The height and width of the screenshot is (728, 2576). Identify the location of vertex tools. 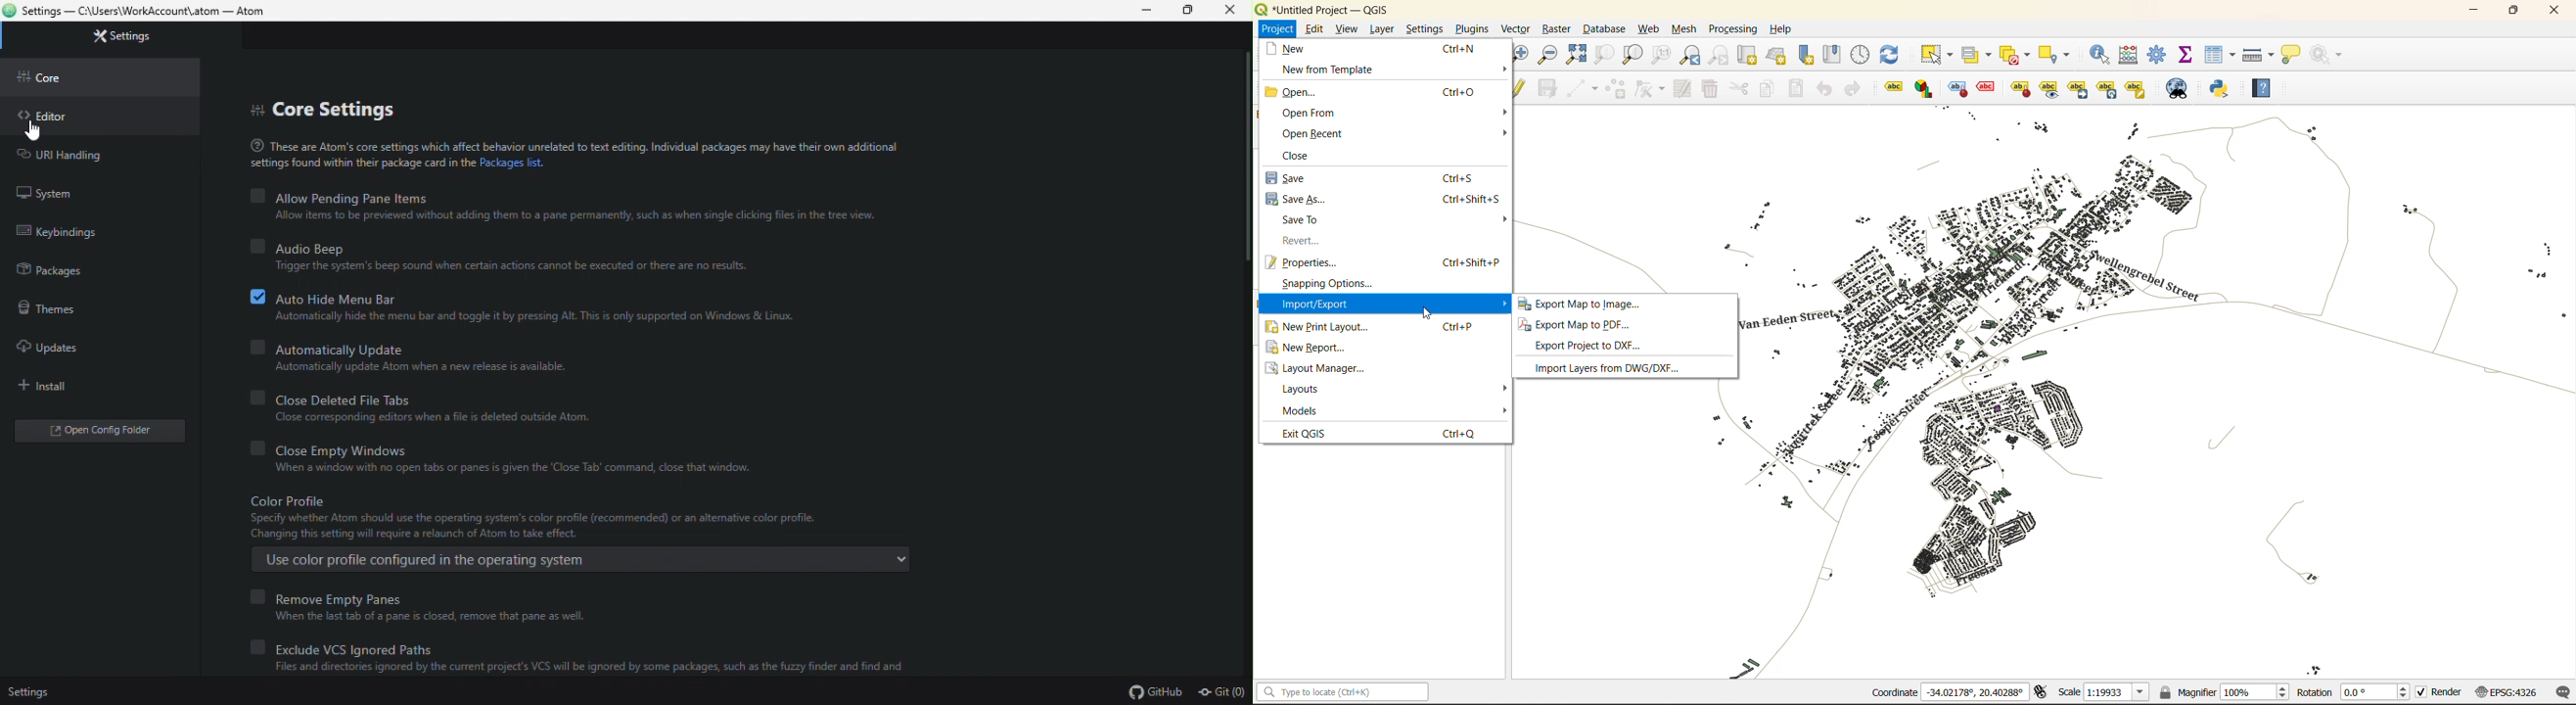
(1646, 90).